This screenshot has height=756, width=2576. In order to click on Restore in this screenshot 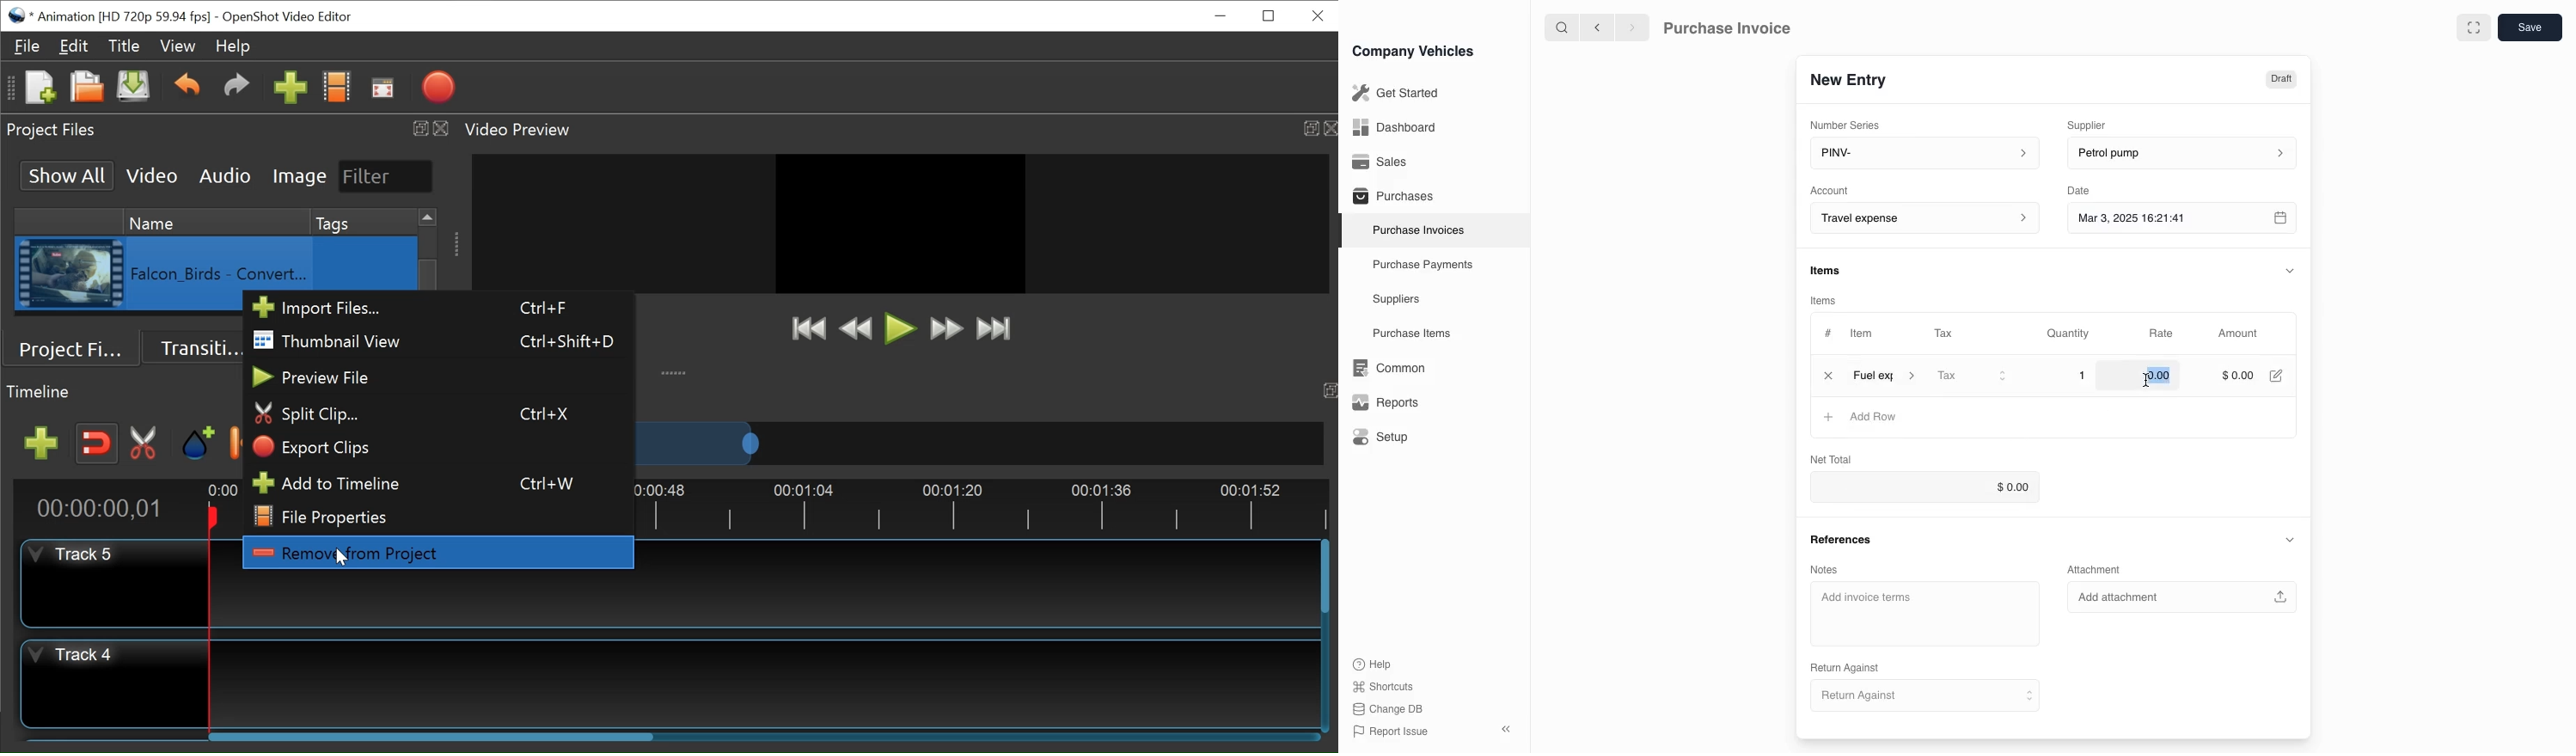, I will do `click(1271, 15)`.